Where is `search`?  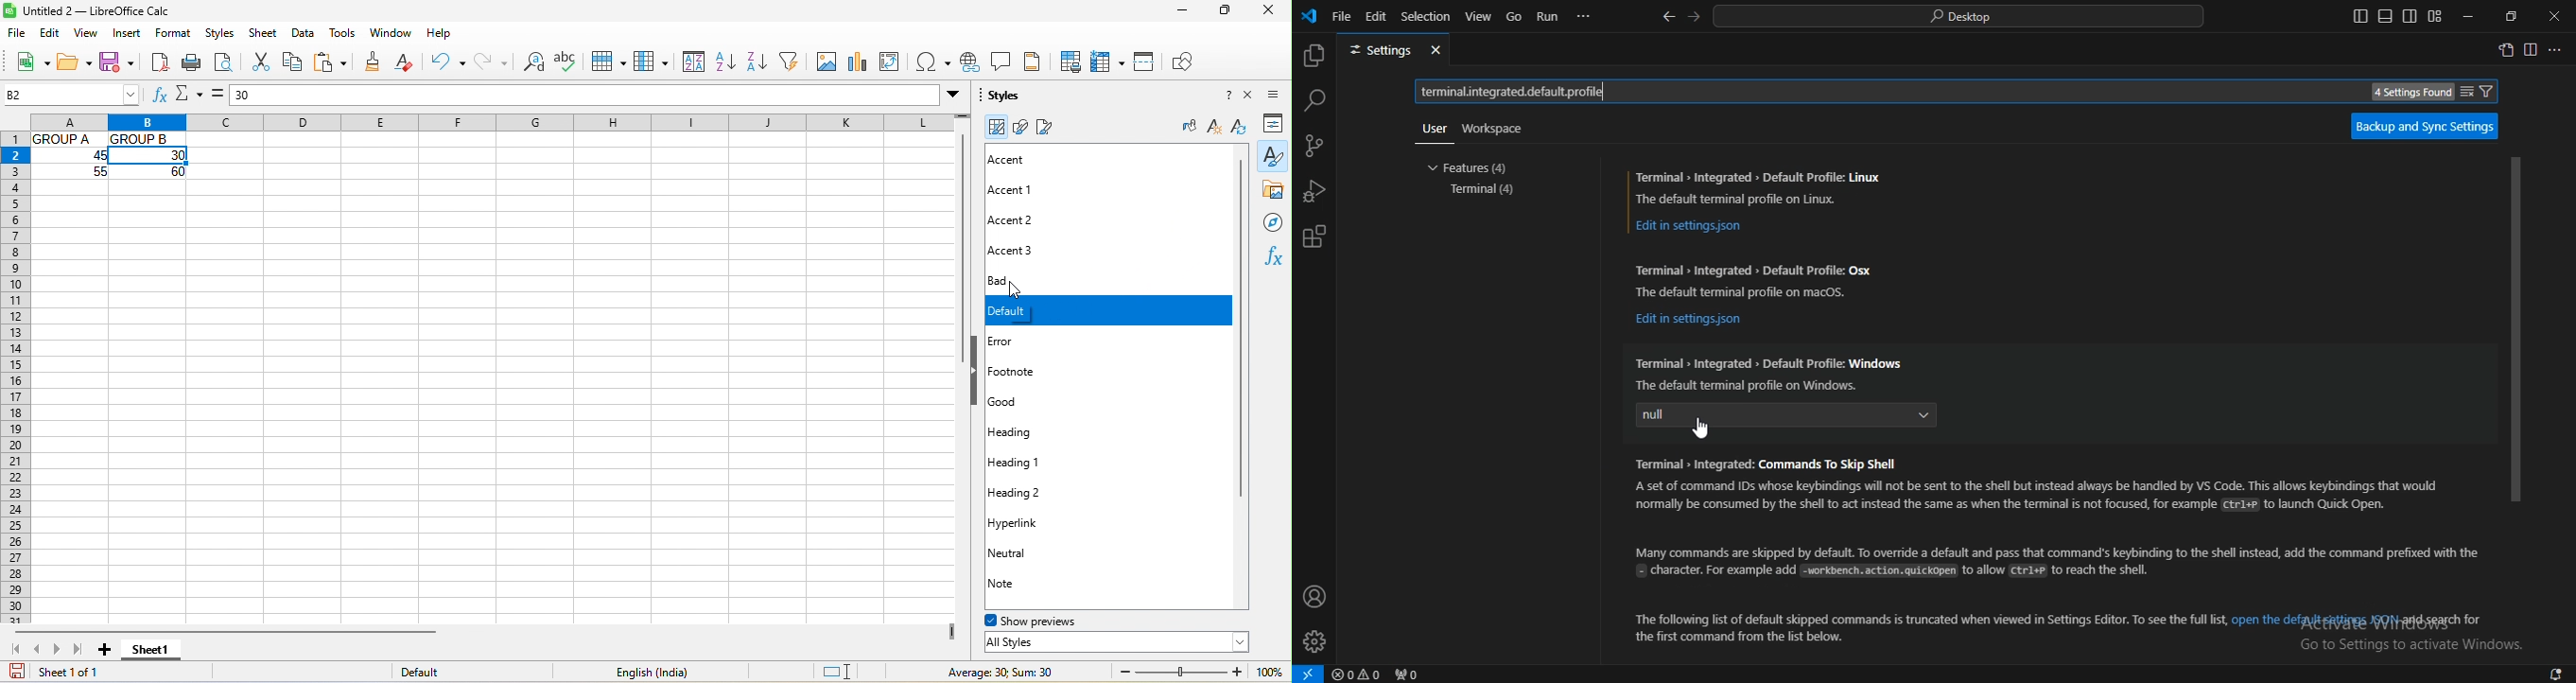
search is located at coordinates (1960, 18).